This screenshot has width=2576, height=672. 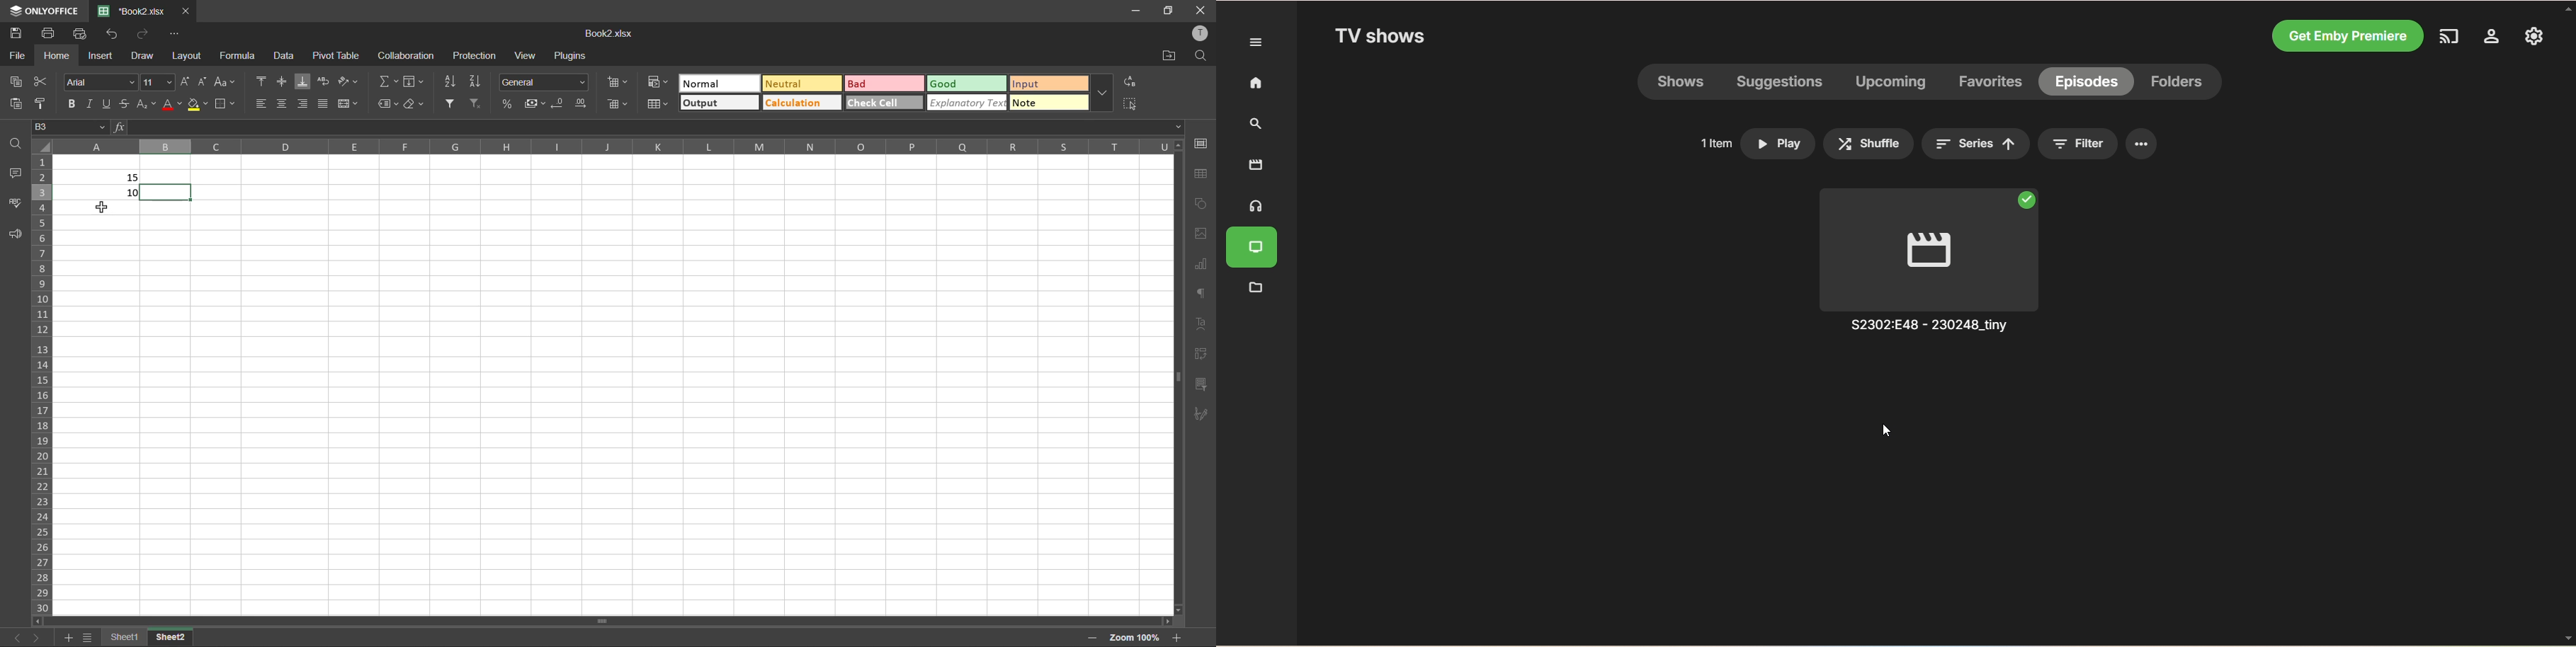 What do you see at coordinates (49, 31) in the screenshot?
I see `print` at bounding box center [49, 31].